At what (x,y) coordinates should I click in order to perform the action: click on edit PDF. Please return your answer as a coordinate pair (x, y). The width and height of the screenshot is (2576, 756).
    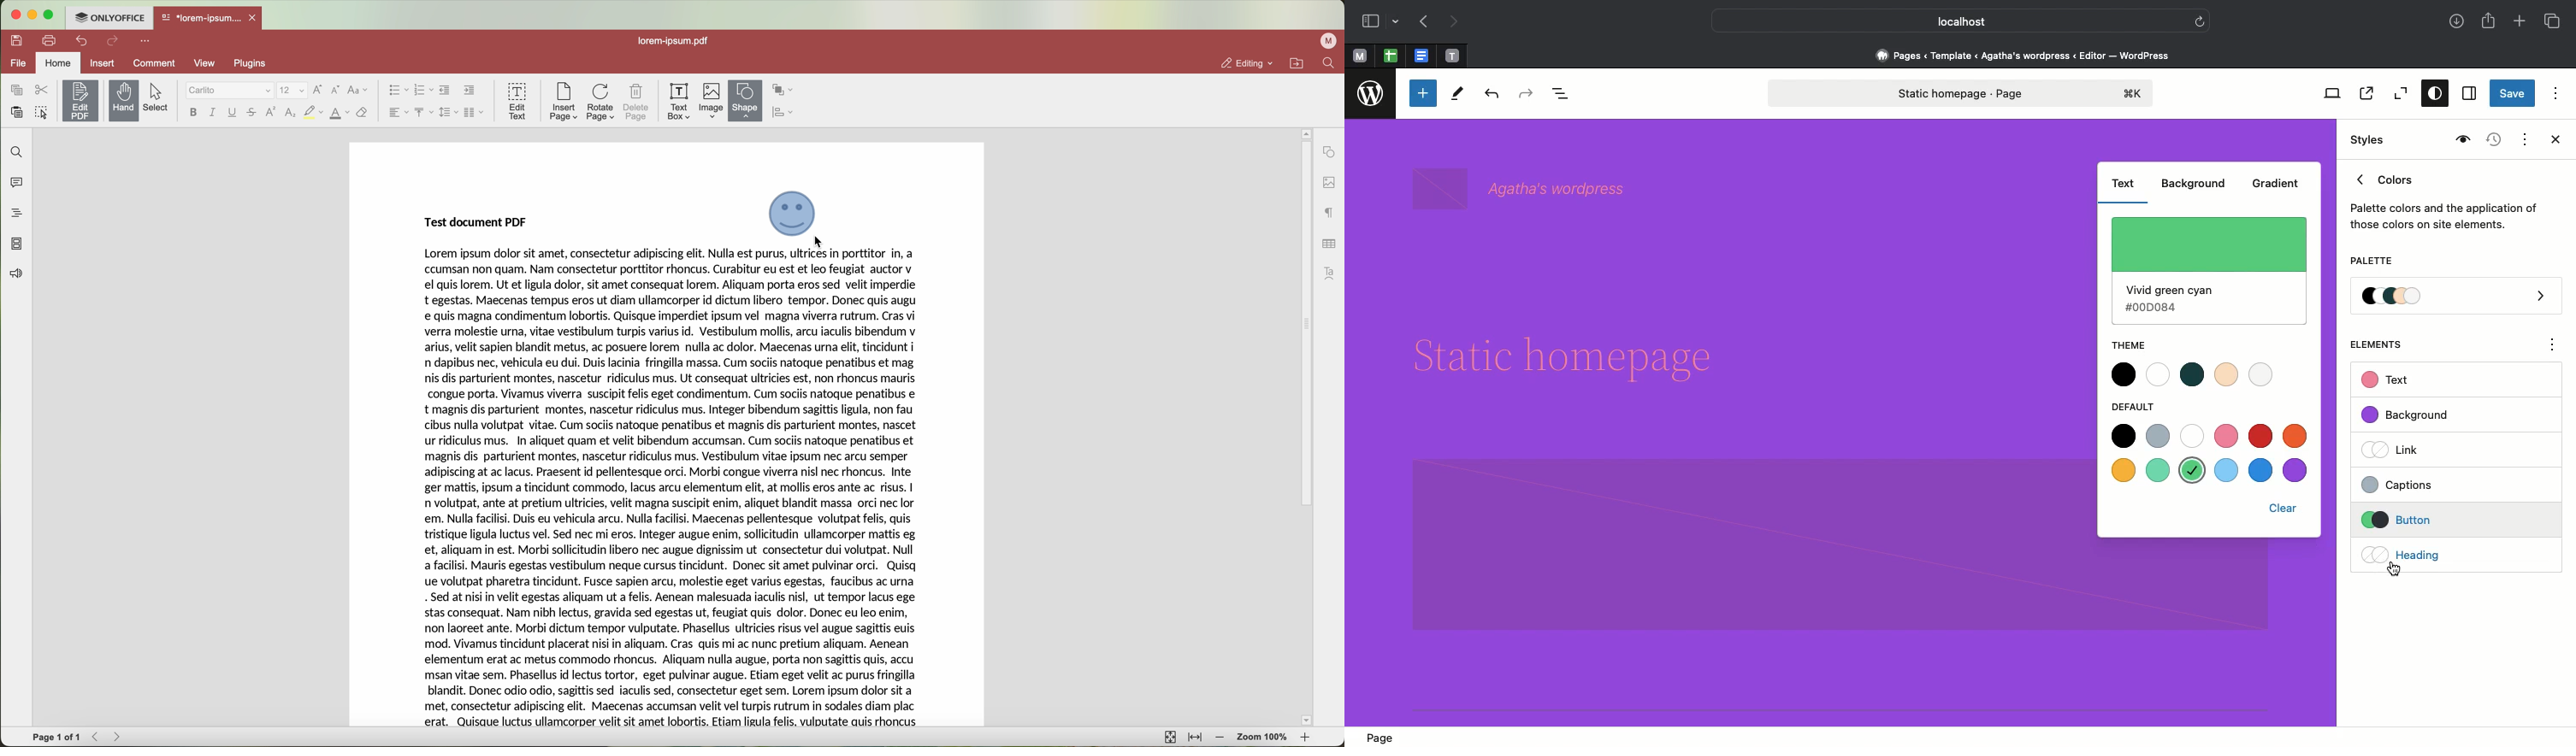
    Looking at the image, I should click on (82, 99).